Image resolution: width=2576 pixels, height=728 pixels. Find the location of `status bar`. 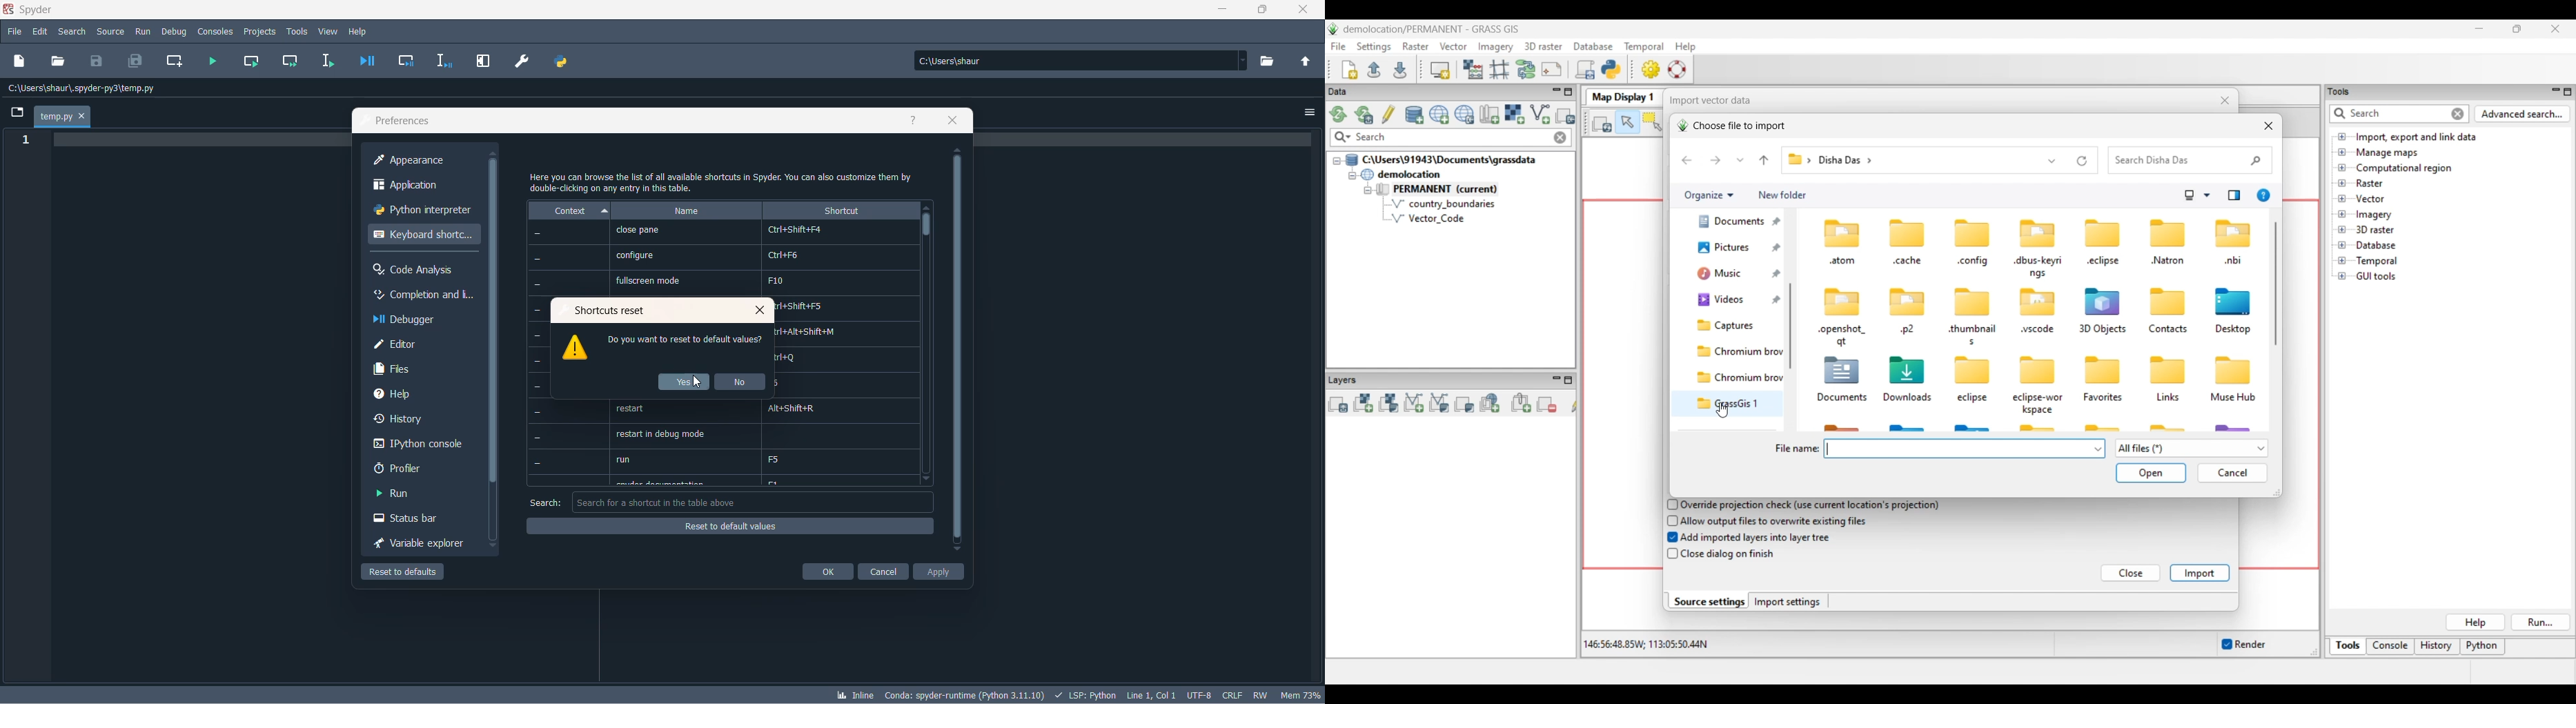

status bar is located at coordinates (416, 518).